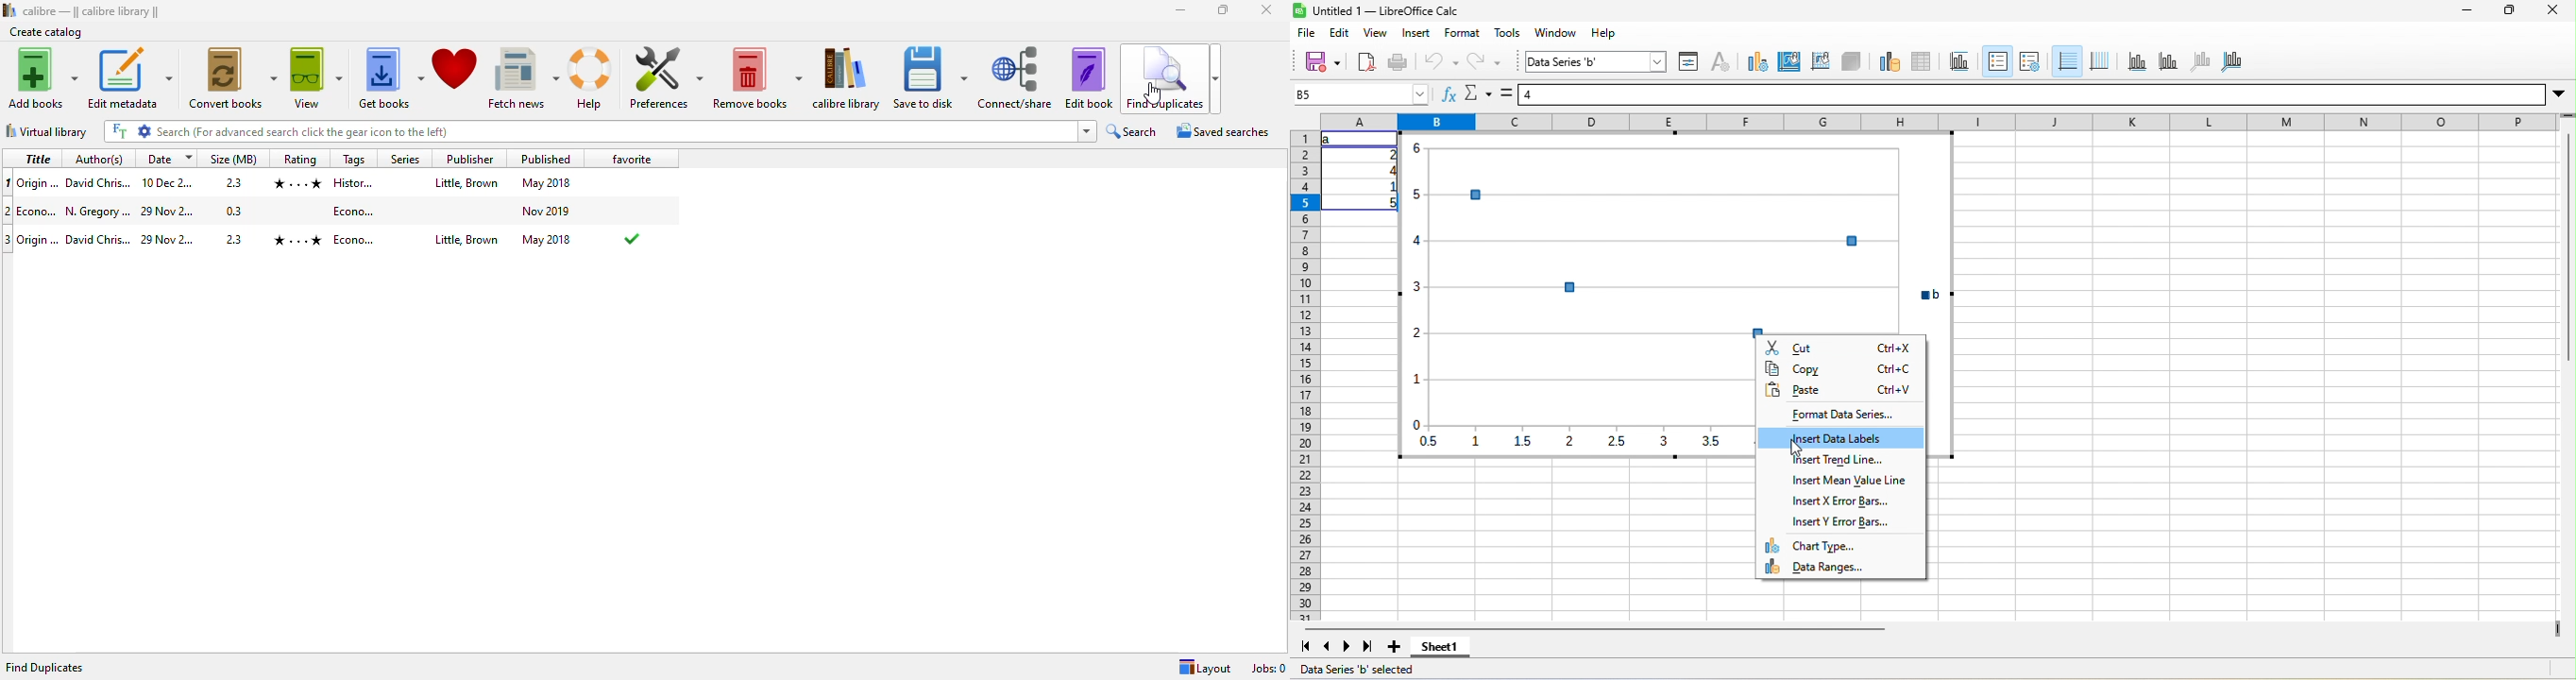 This screenshot has width=2576, height=700. What do you see at coordinates (45, 667) in the screenshot?
I see `find duplicates` at bounding box center [45, 667].